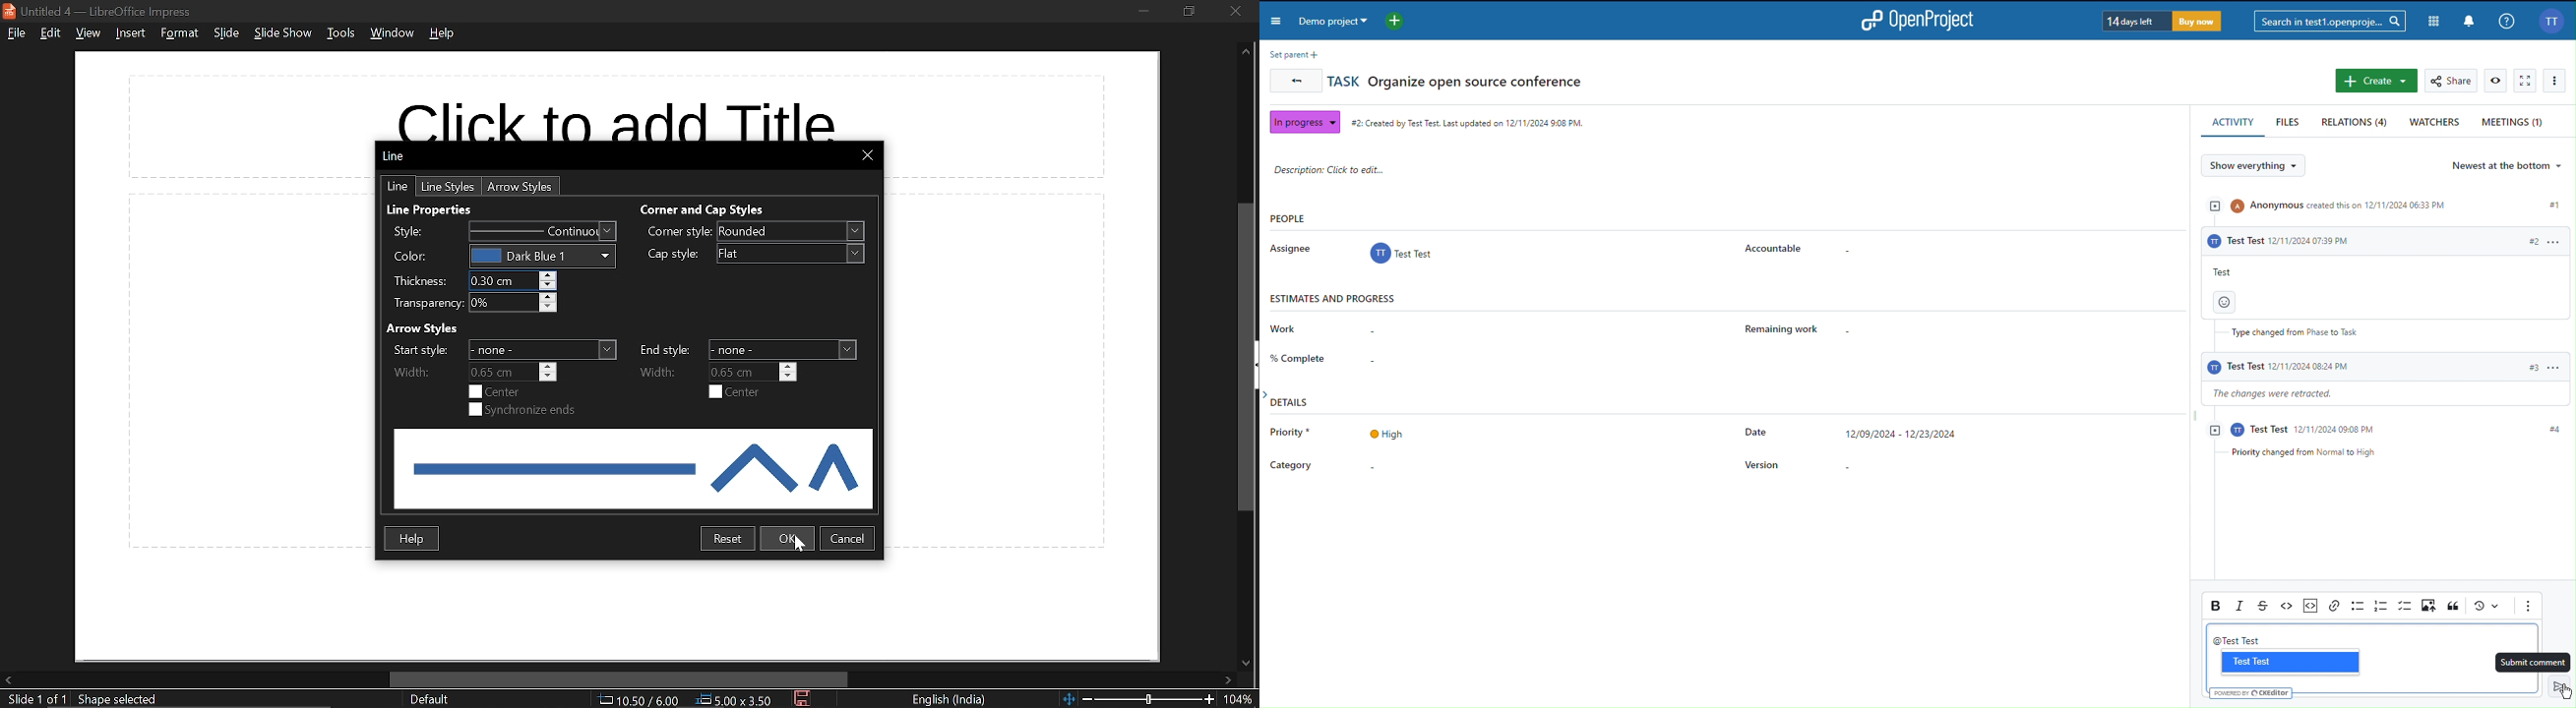  I want to click on Activity, so click(2234, 123).